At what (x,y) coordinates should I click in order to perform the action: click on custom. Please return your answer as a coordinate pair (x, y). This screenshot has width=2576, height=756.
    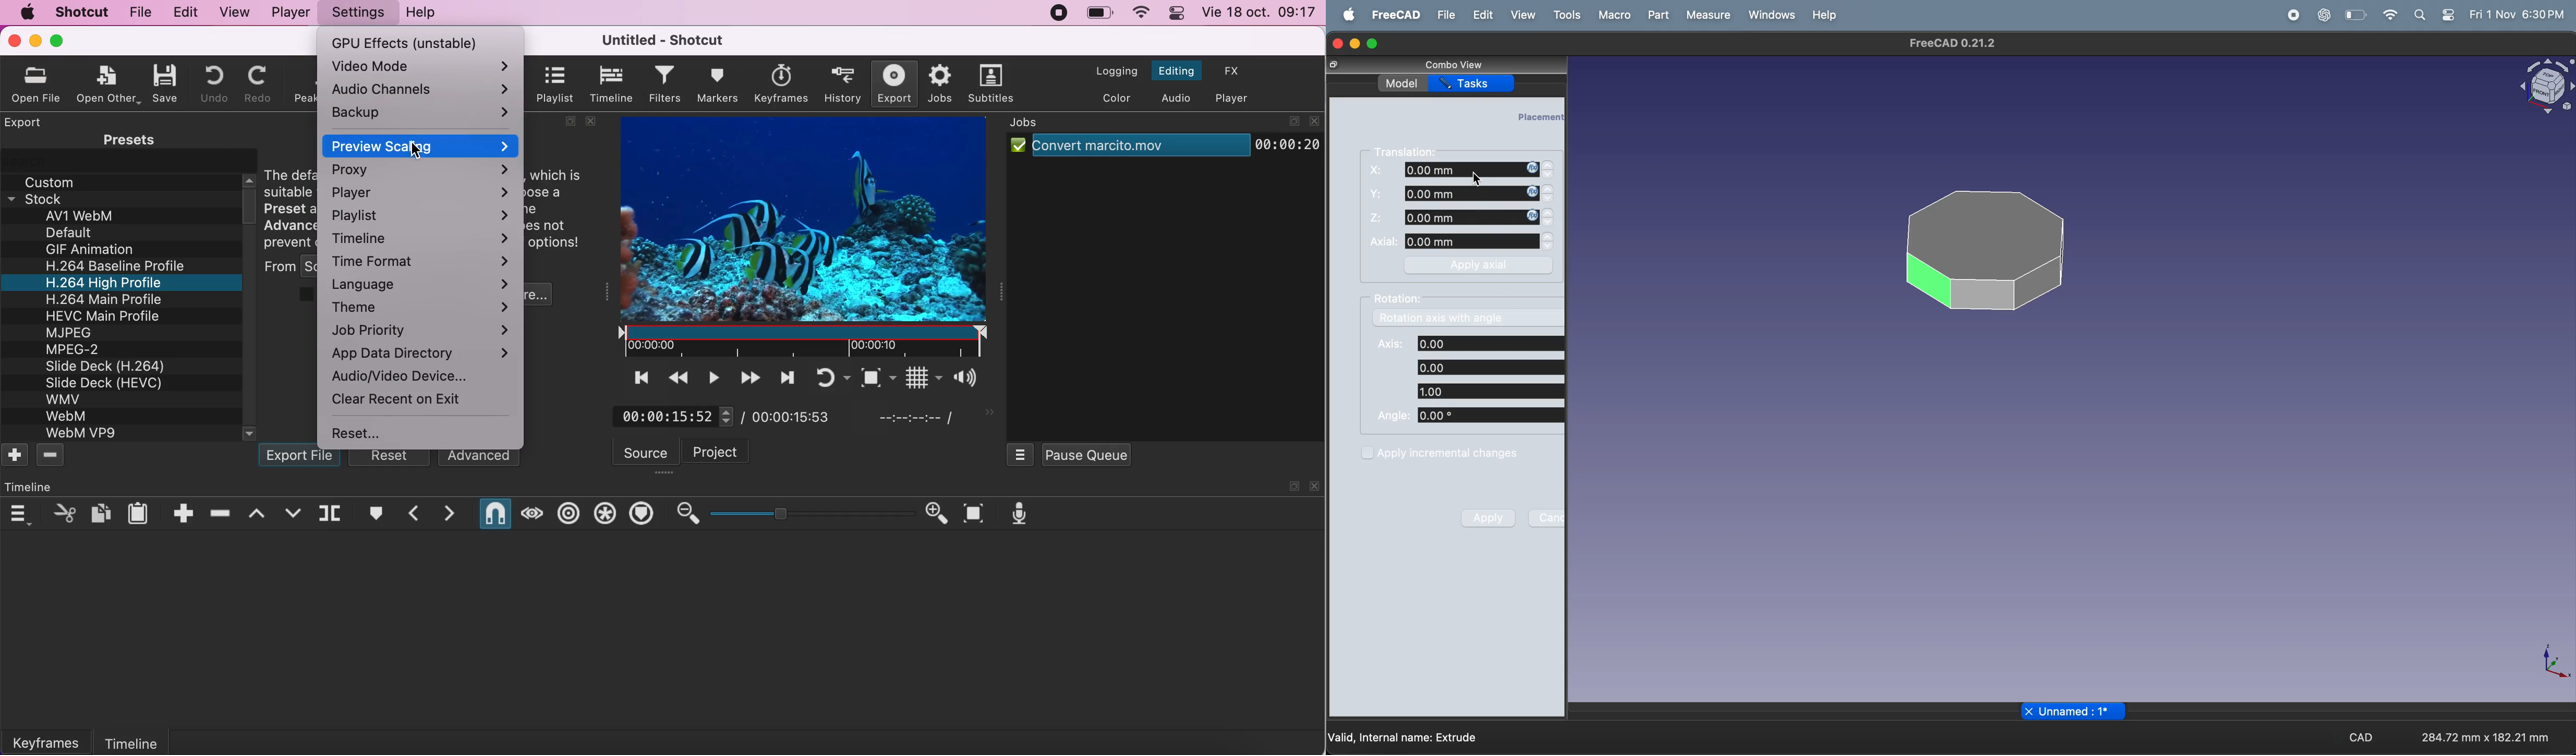
    Looking at the image, I should click on (54, 180).